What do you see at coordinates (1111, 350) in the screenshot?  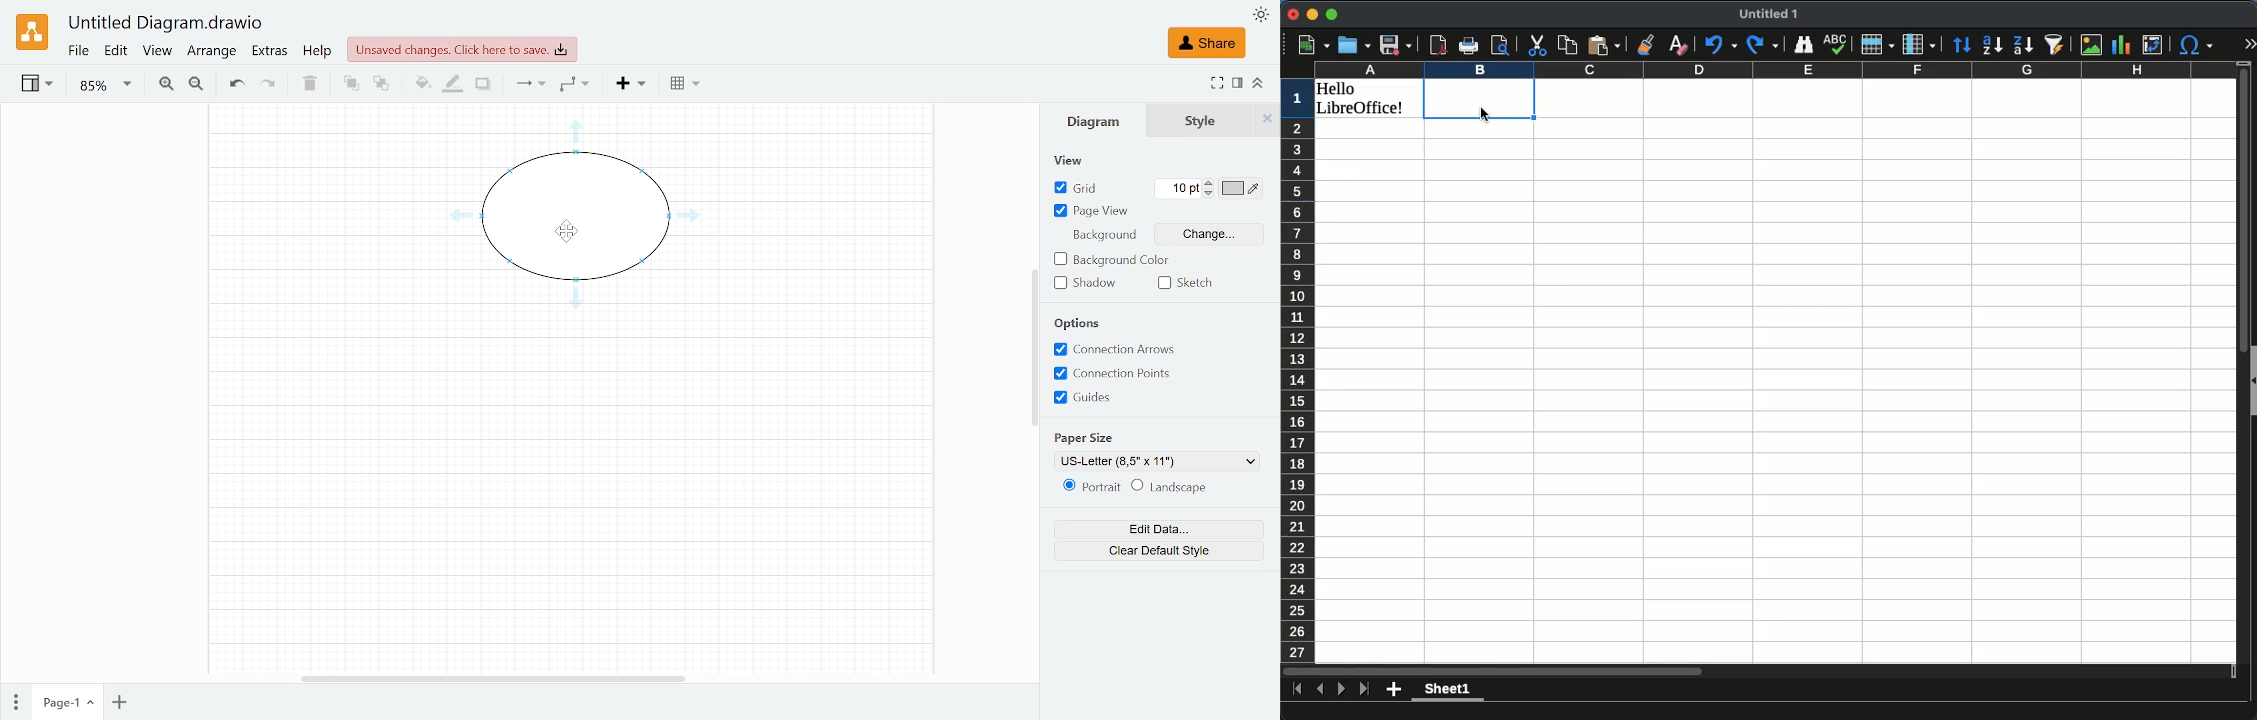 I see `Connection arrows` at bounding box center [1111, 350].